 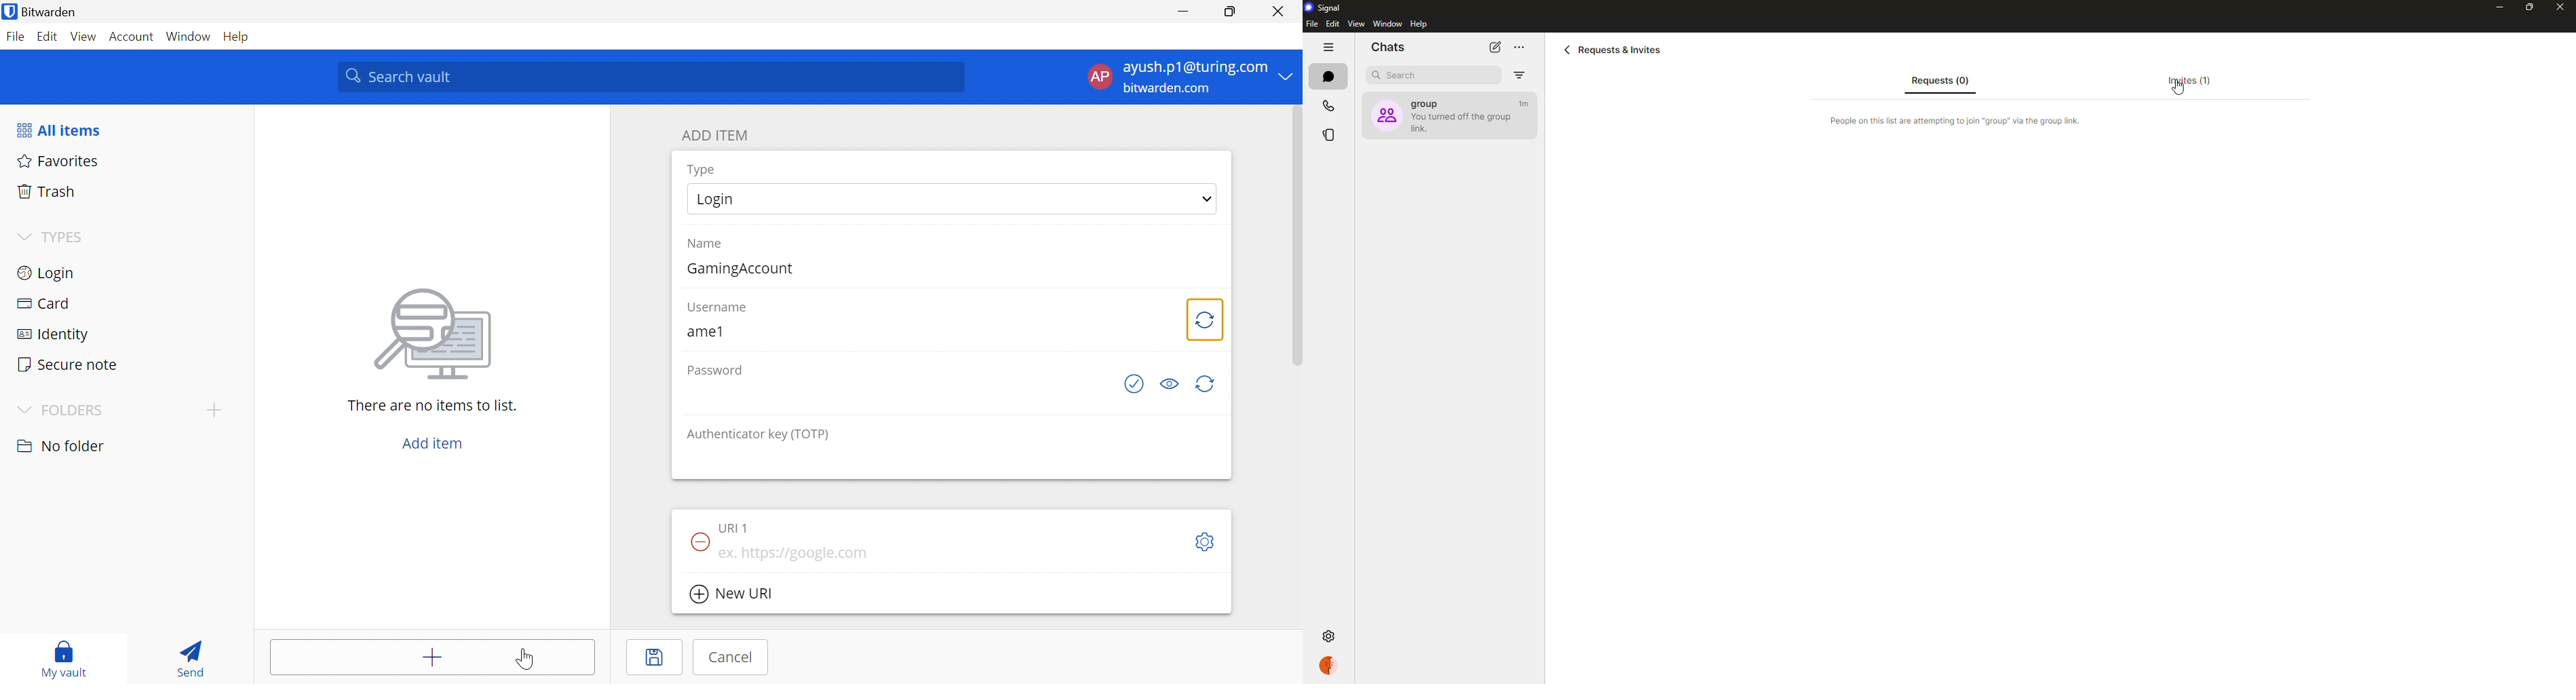 What do you see at coordinates (1447, 114) in the screenshot?
I see `group` at bounding box center [1447, 114].